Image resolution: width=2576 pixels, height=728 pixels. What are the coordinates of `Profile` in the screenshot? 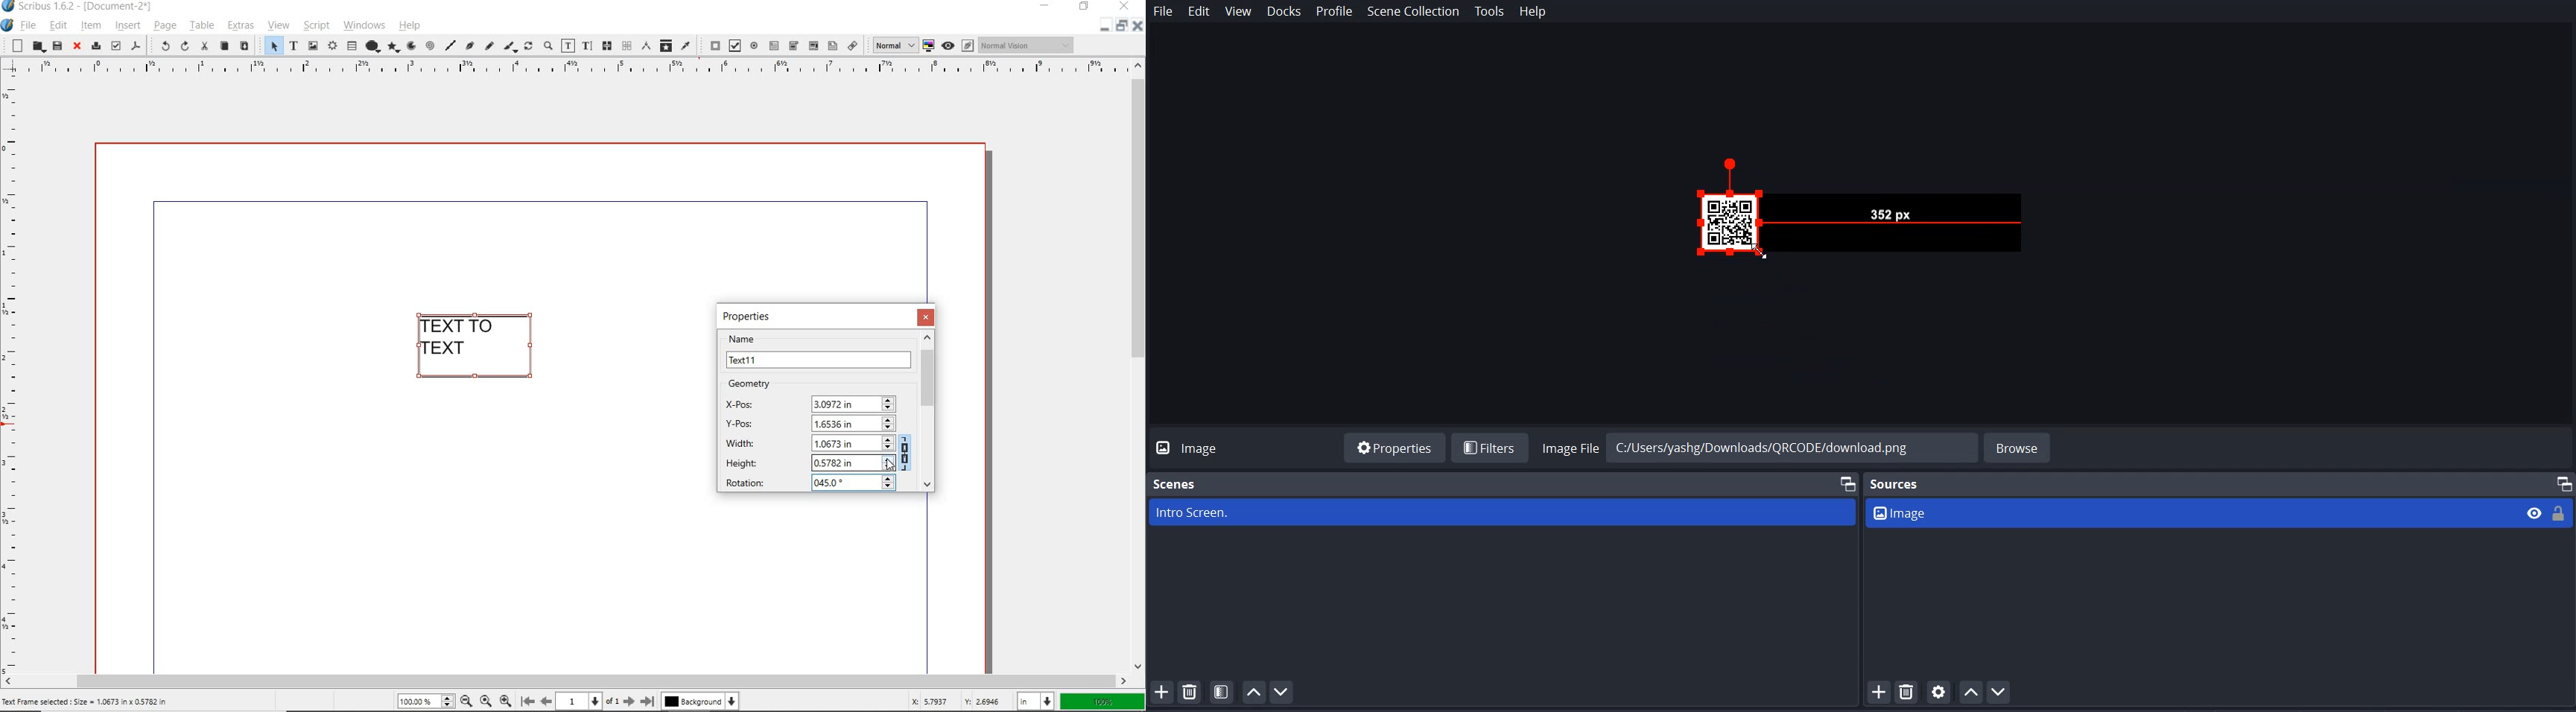 It's located at (1334, 12).